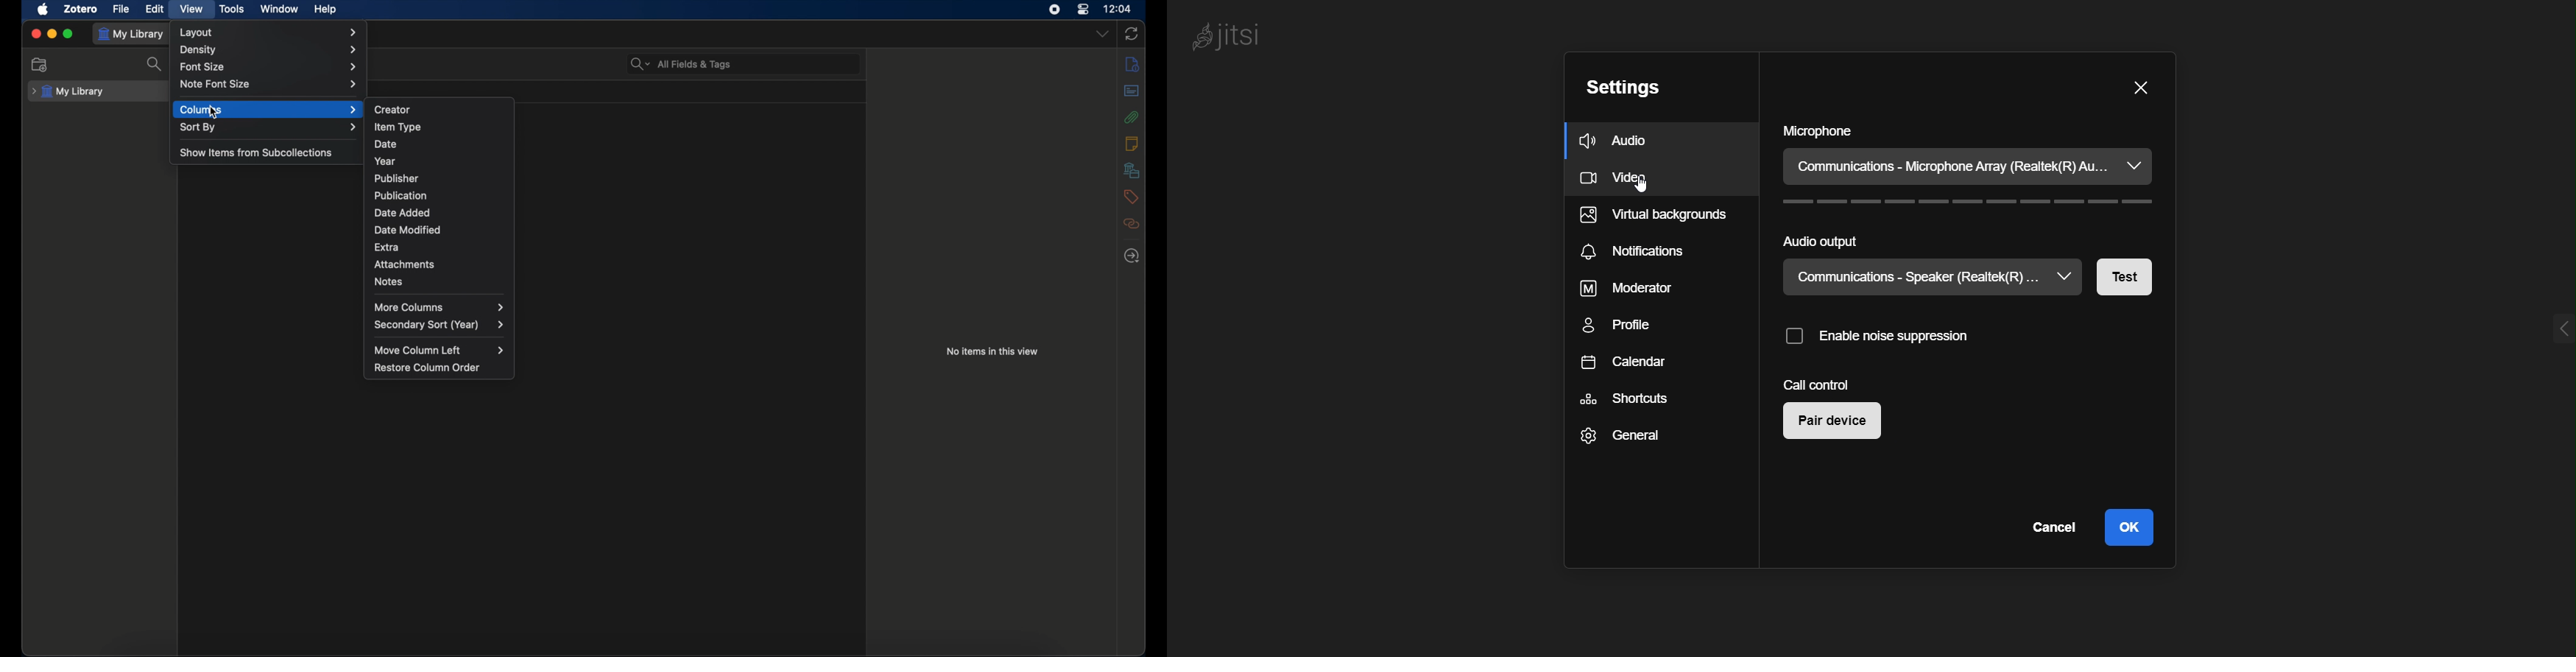 This screenshot has width=2576, height=672. Describe the element at coordinates (1625, 399) in the screenshot. I see `shortcuts` at that location.